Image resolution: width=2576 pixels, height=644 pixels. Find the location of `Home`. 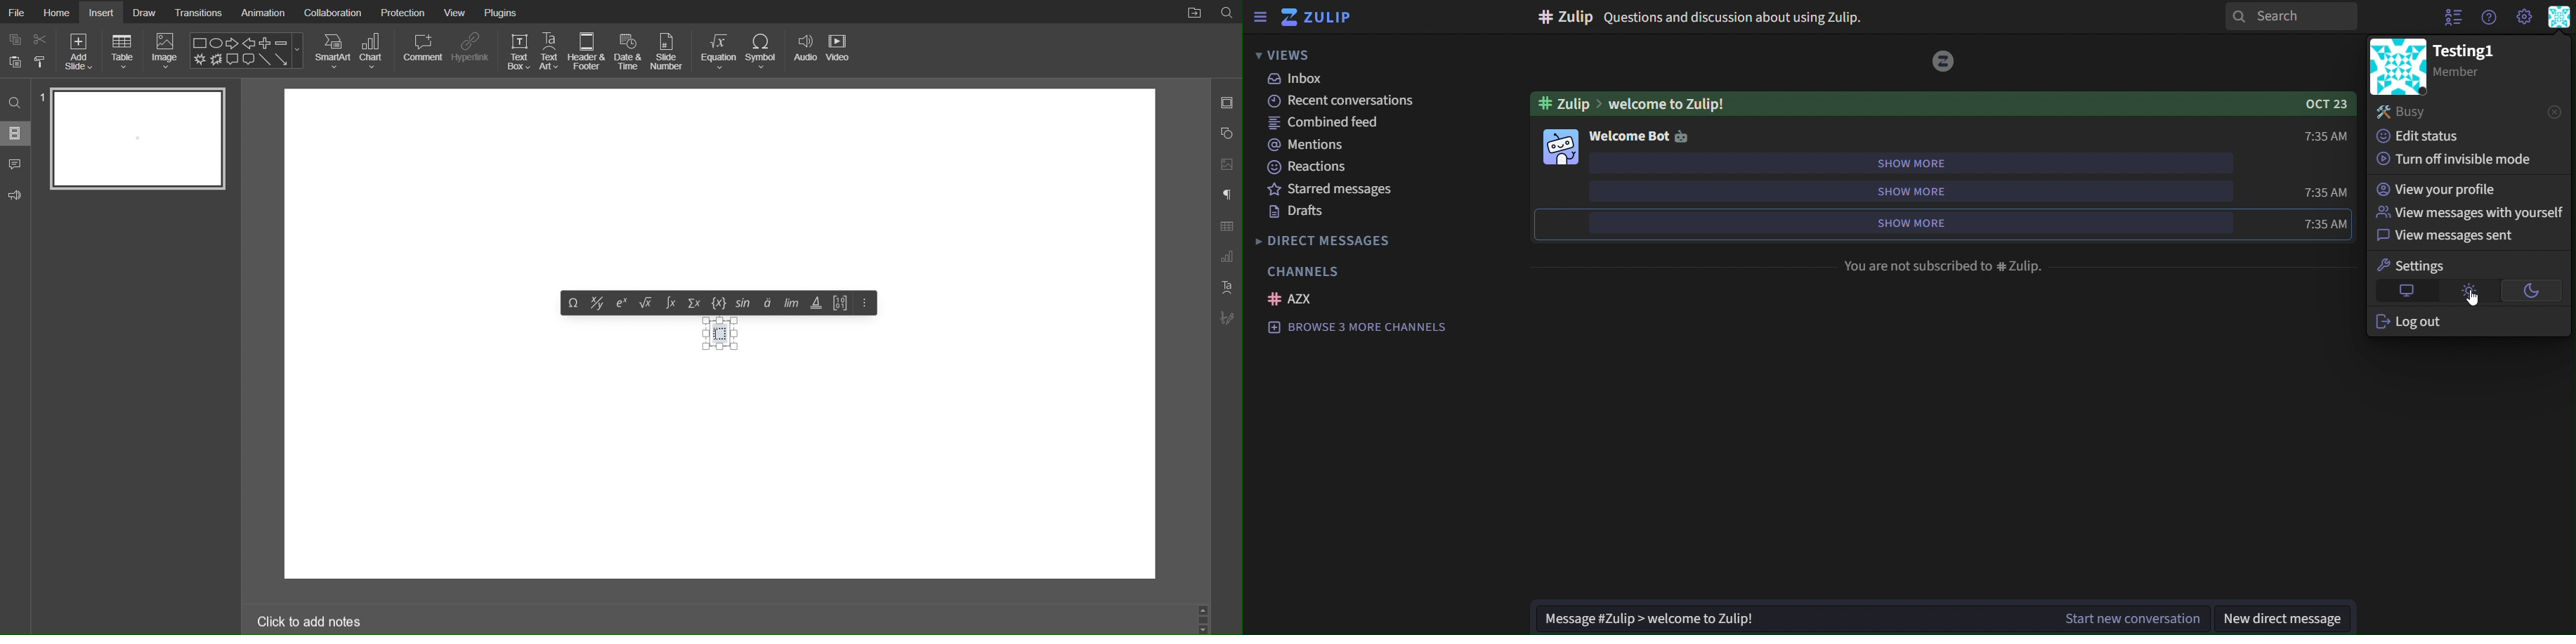

Home is located at coordinates (58, 13).